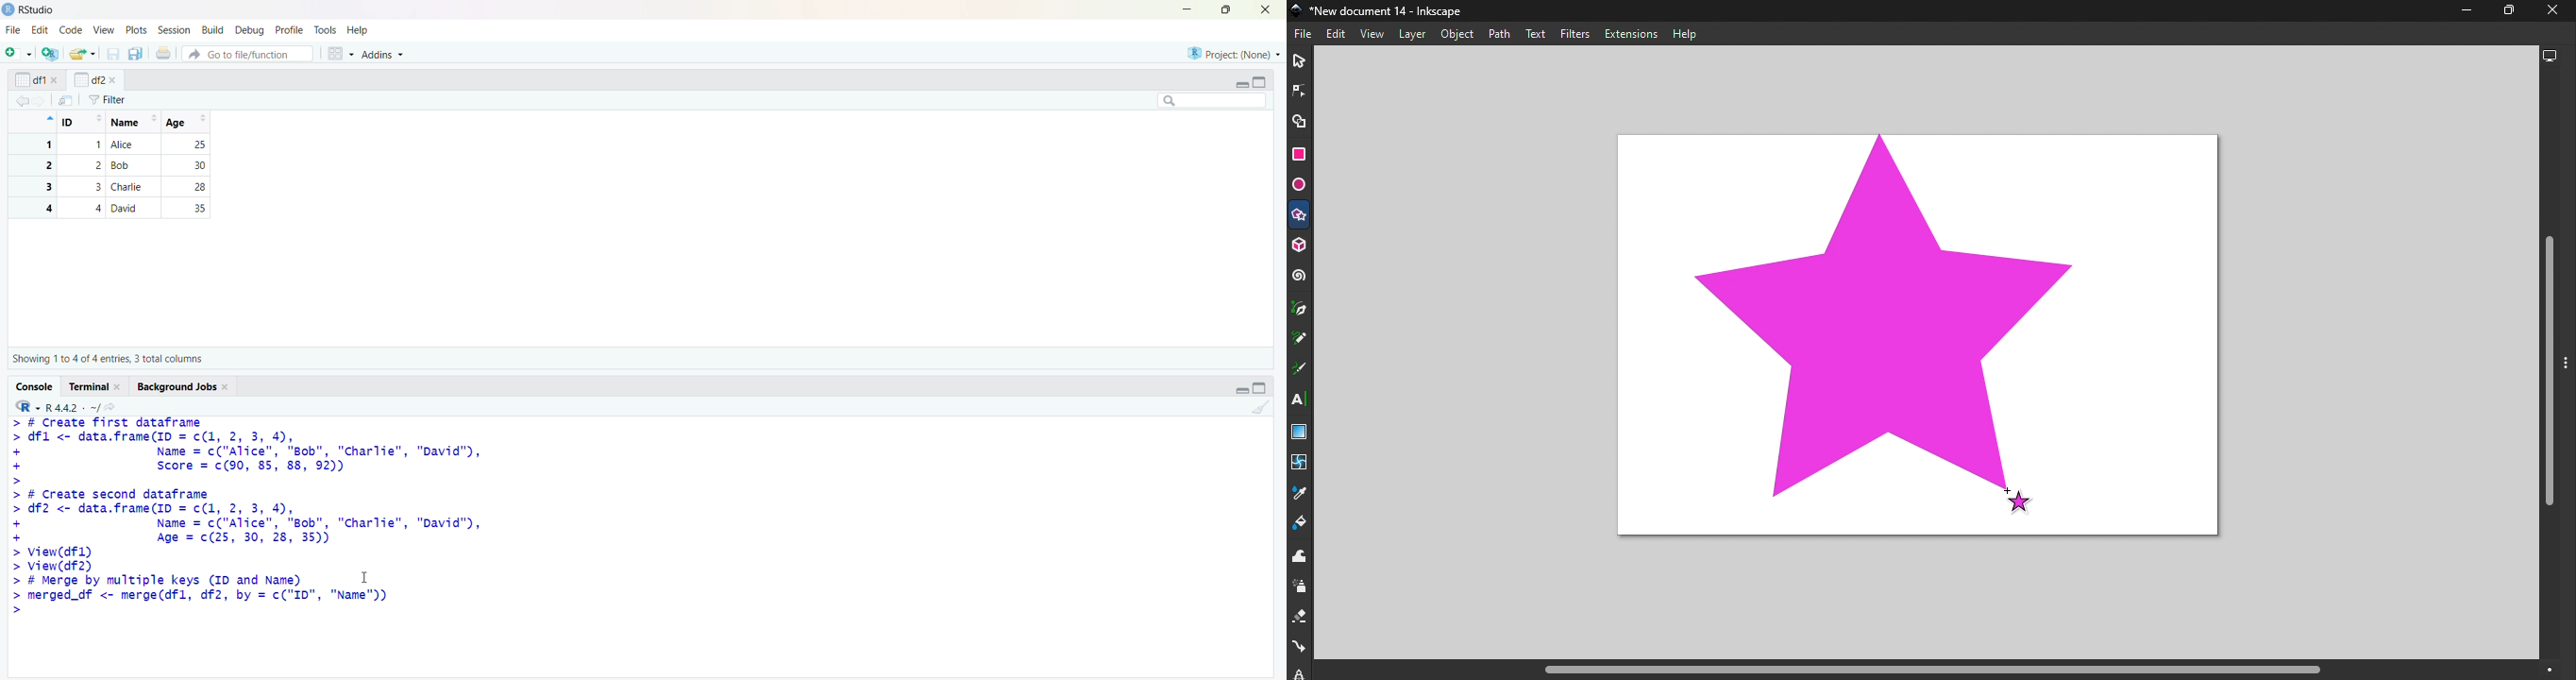  I want to click on backward, so click(21, 101).